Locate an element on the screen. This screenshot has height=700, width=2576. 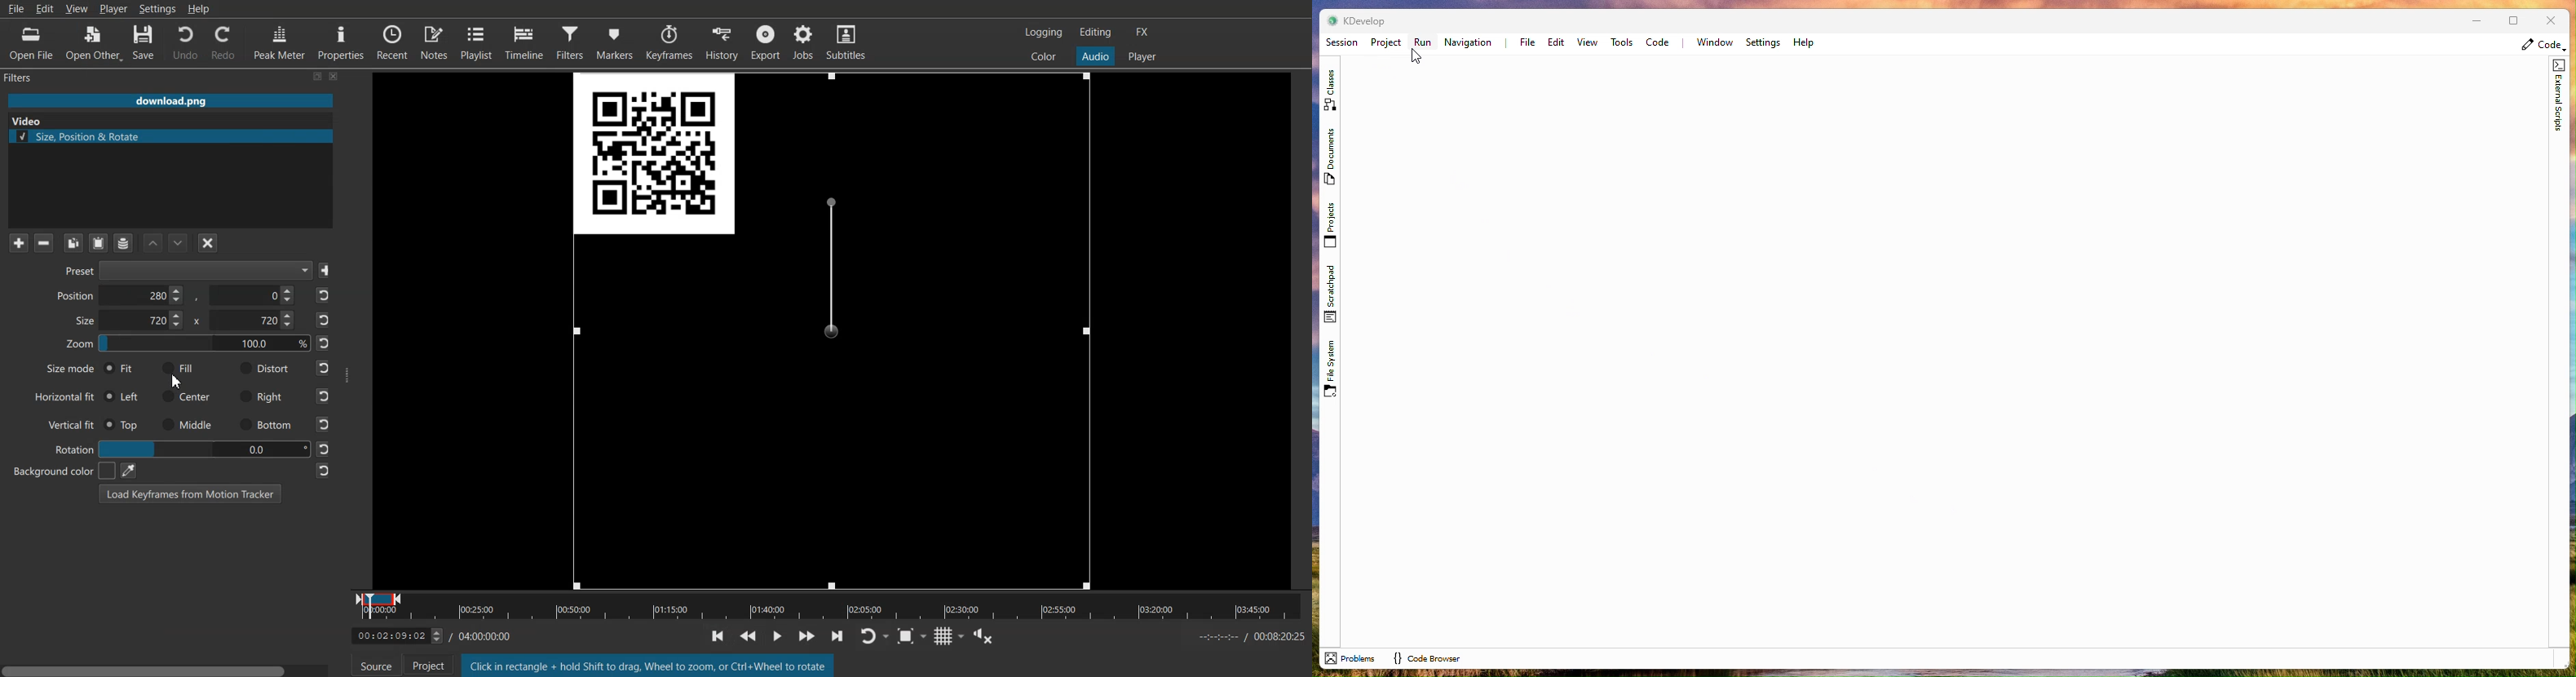
Keyframes is located at coordinates (671, 42).